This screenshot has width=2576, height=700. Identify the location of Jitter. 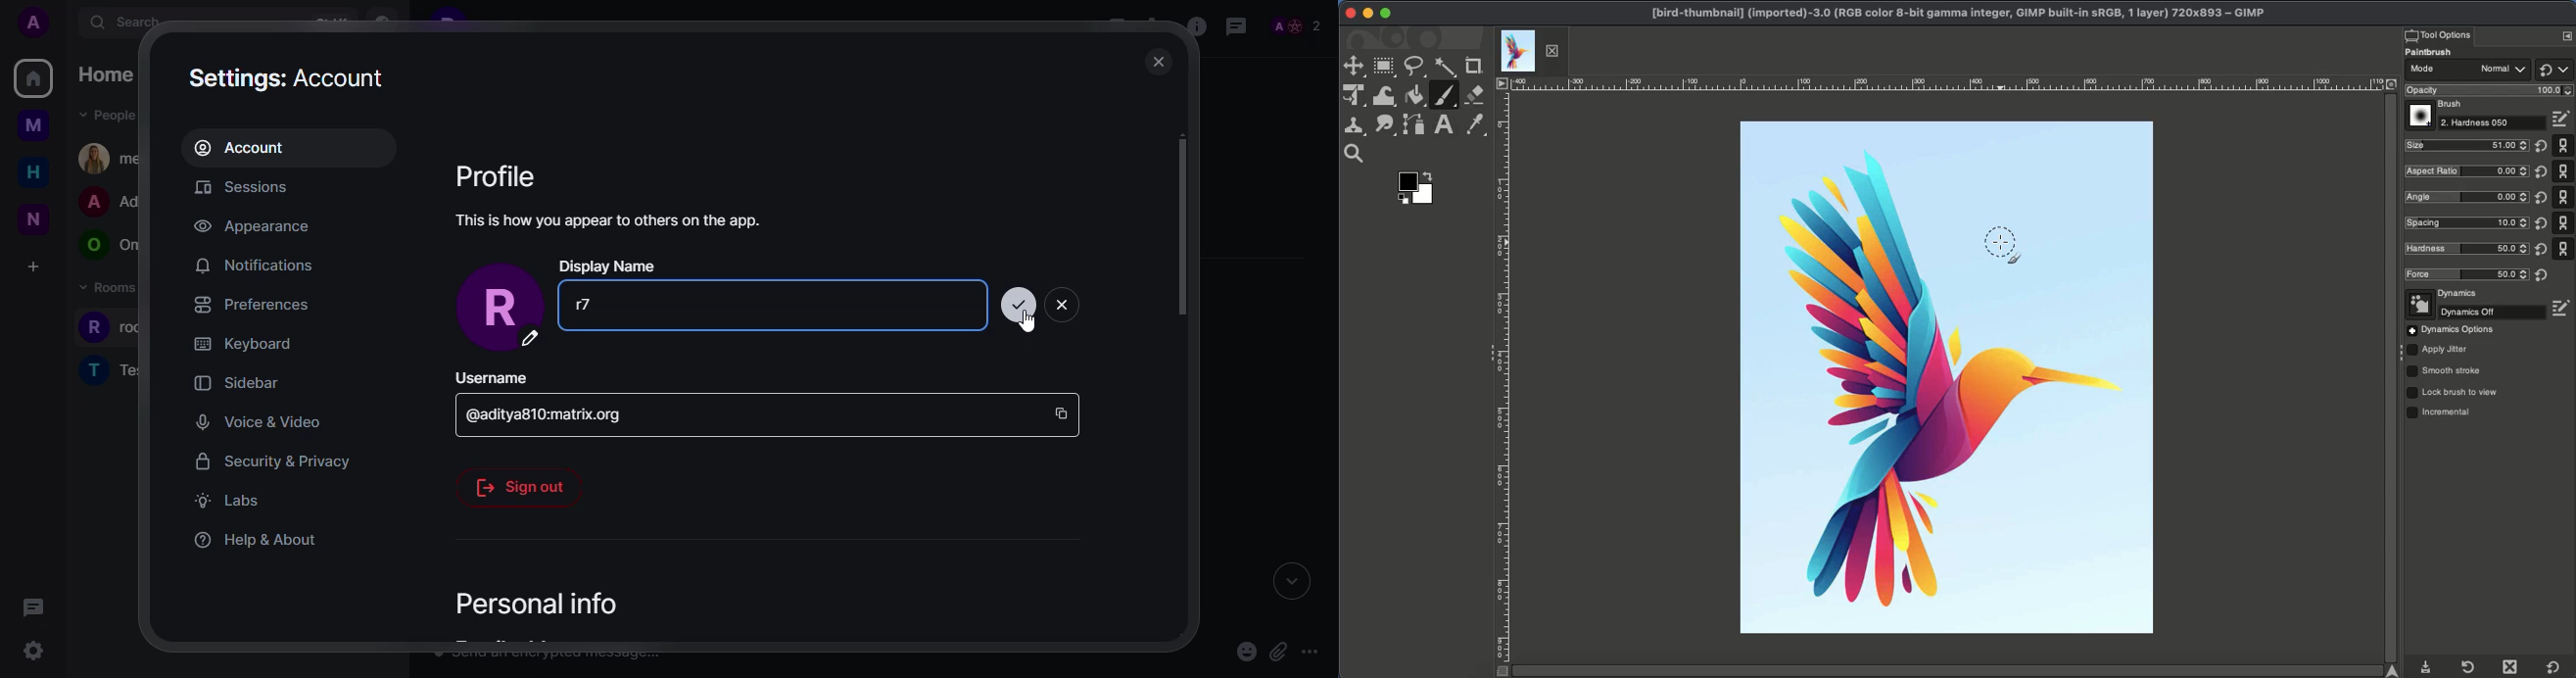
(2438, 351).